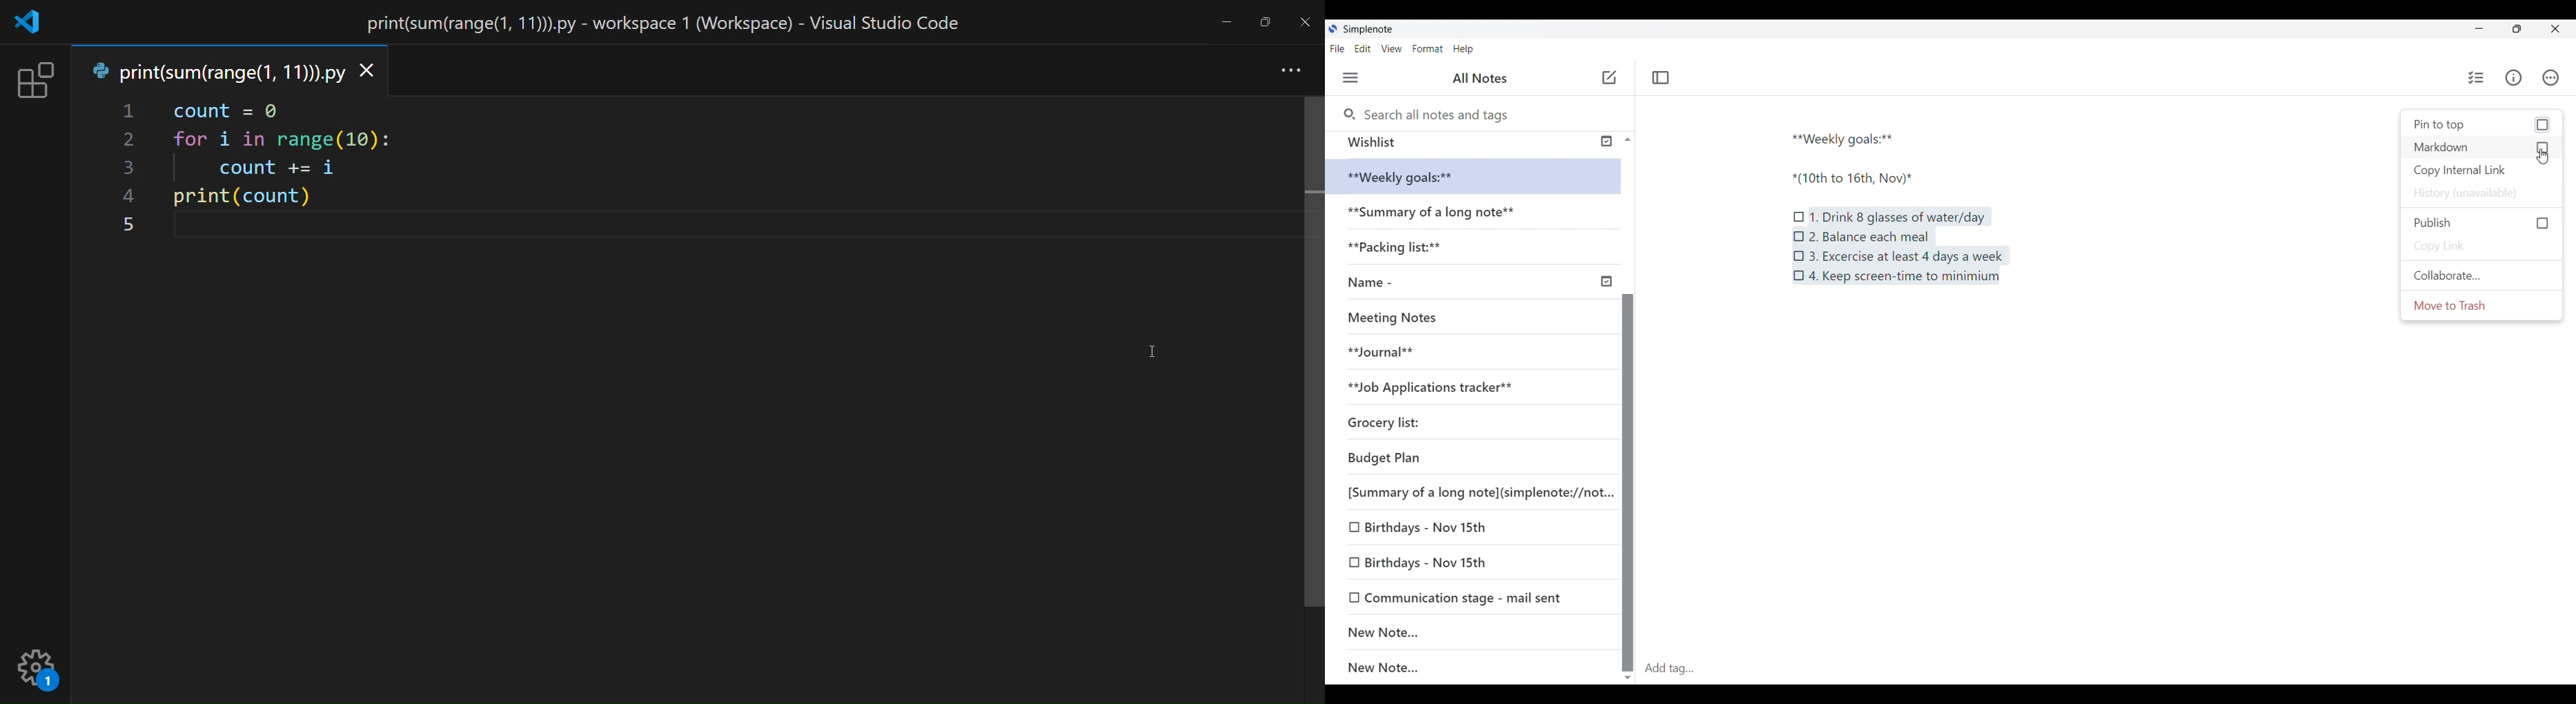  What do you see at coordinates (1473, 597) in the screenshot?
I see `Communication stage - mail sent` at bounding box center [1473, 597].